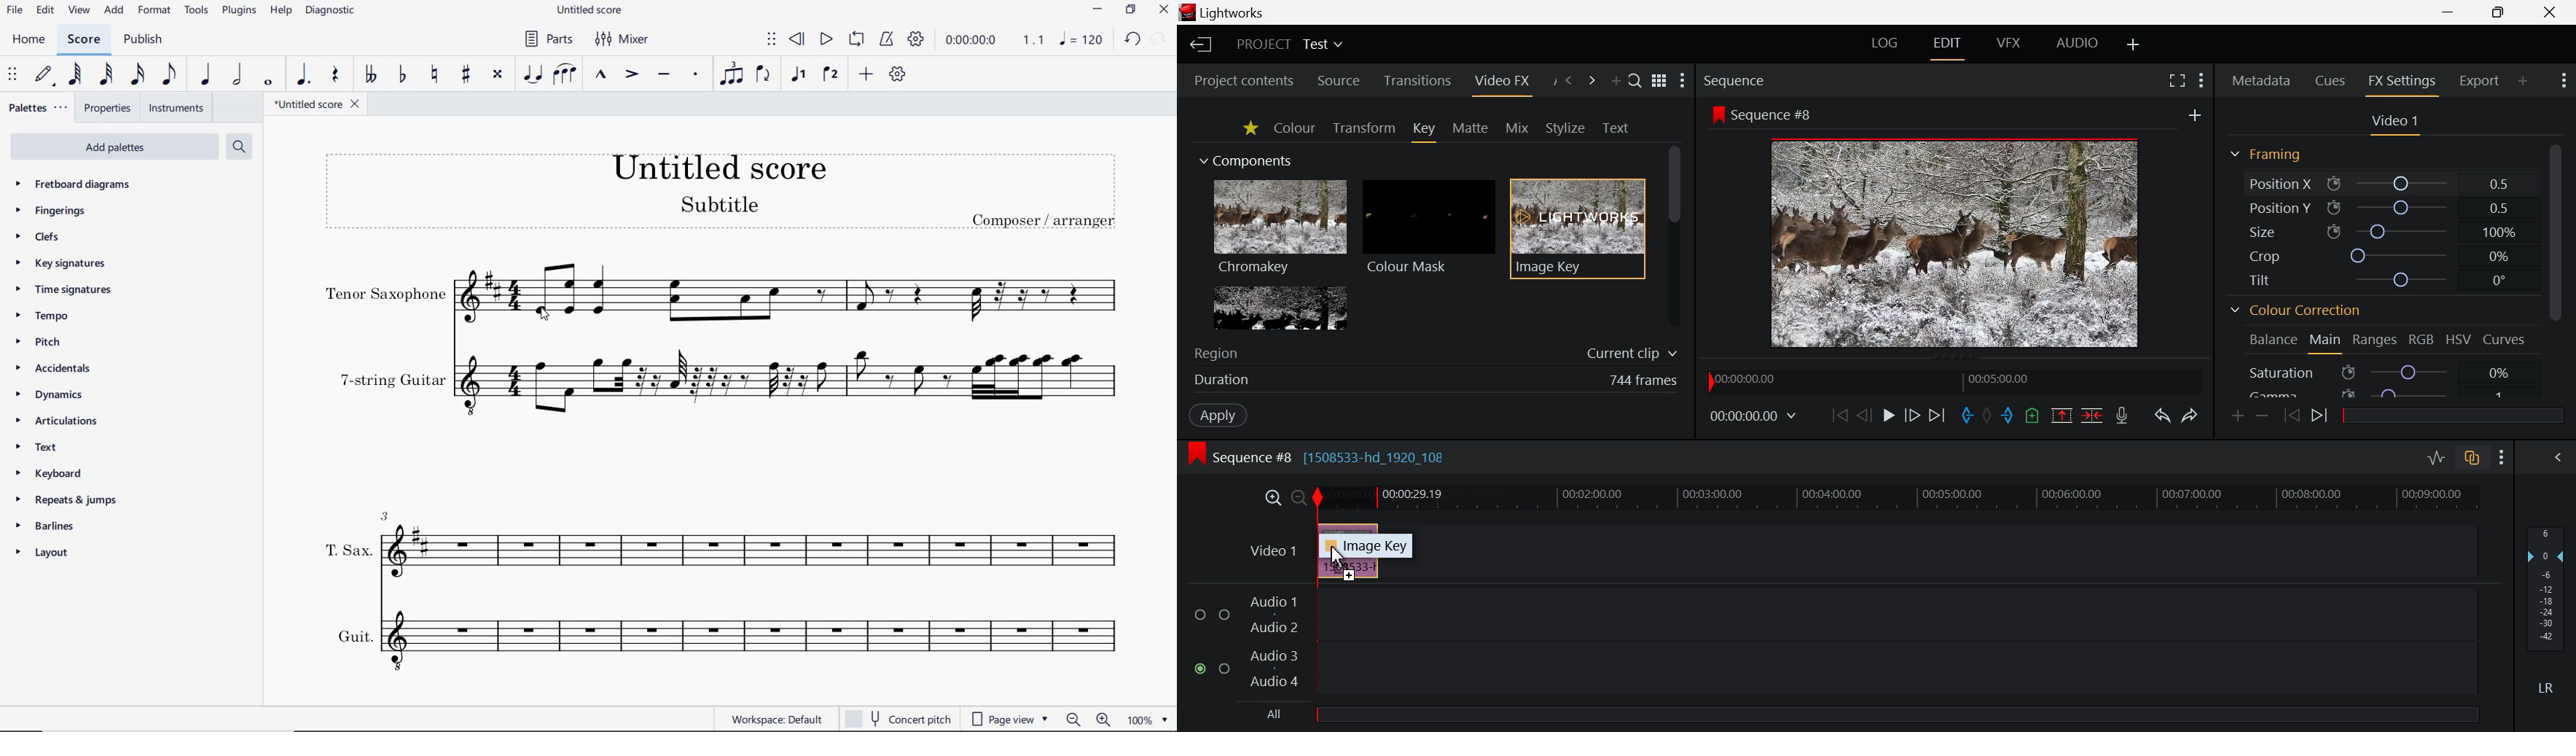 This screenshot has width=2576, height=756. What do you see at coordinates (772, 38) in the screenshot?
I see `SELECT TO MOVE` at bounding box center [772, 38].